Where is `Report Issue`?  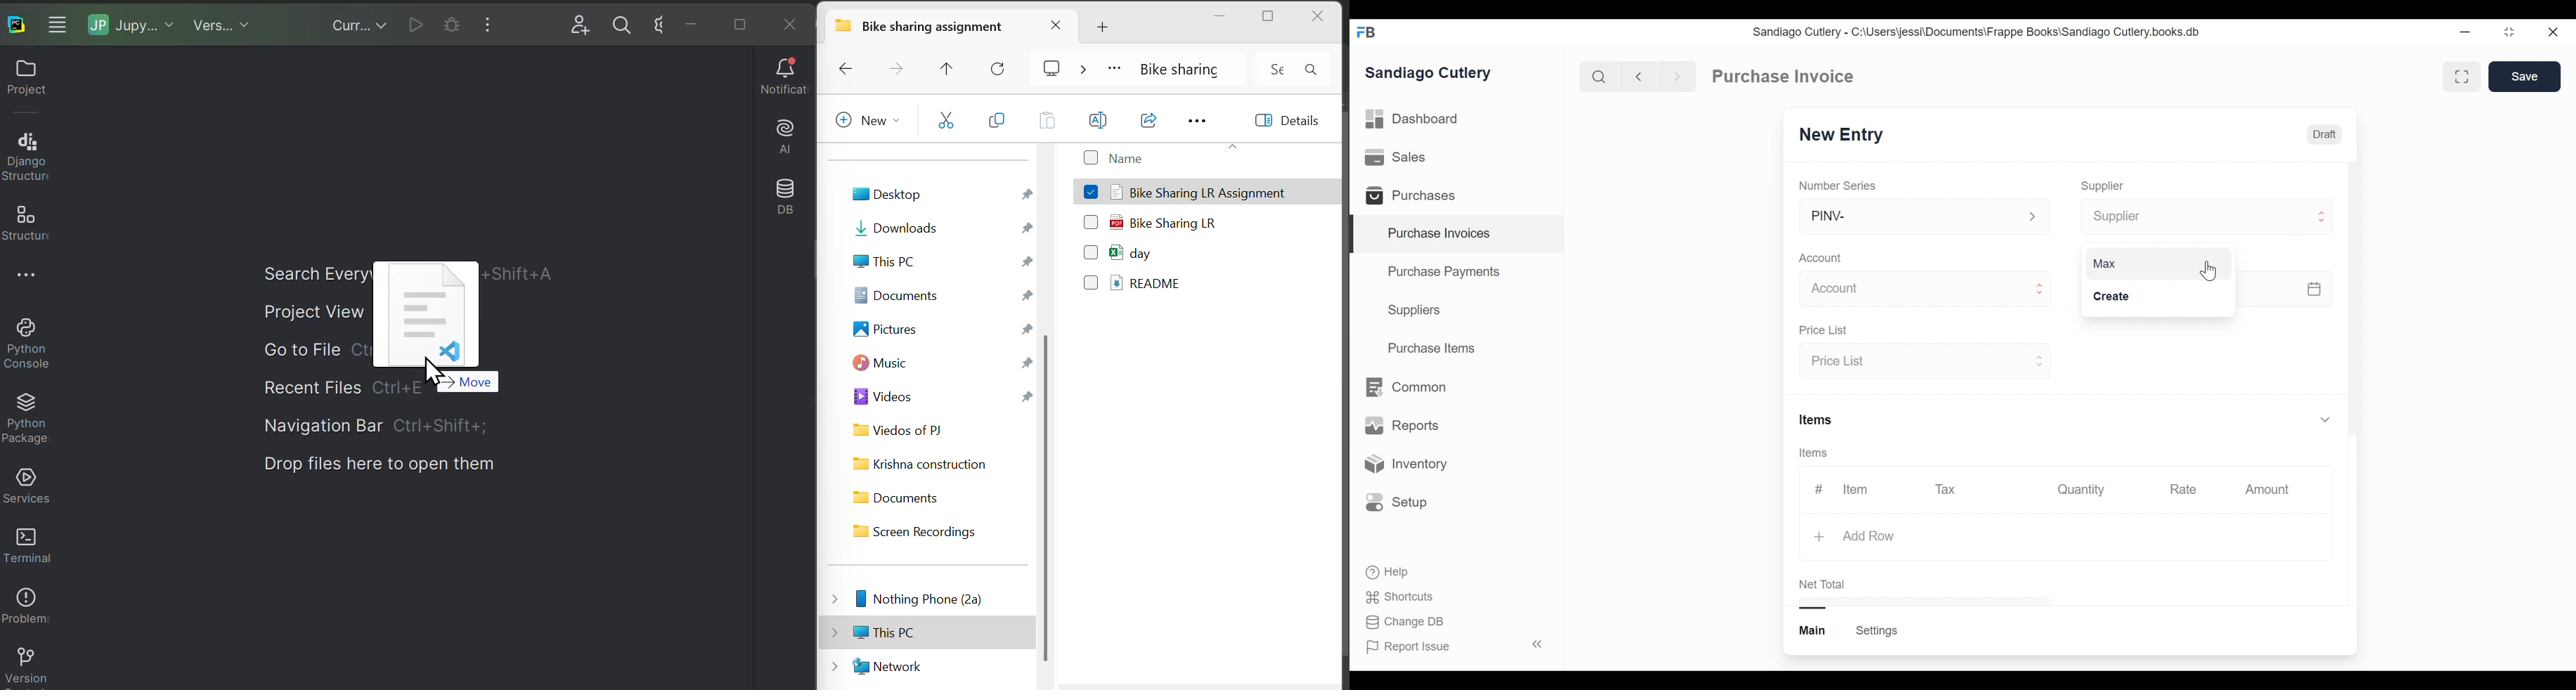 Report Issue is located at coordinates (1454, 646).